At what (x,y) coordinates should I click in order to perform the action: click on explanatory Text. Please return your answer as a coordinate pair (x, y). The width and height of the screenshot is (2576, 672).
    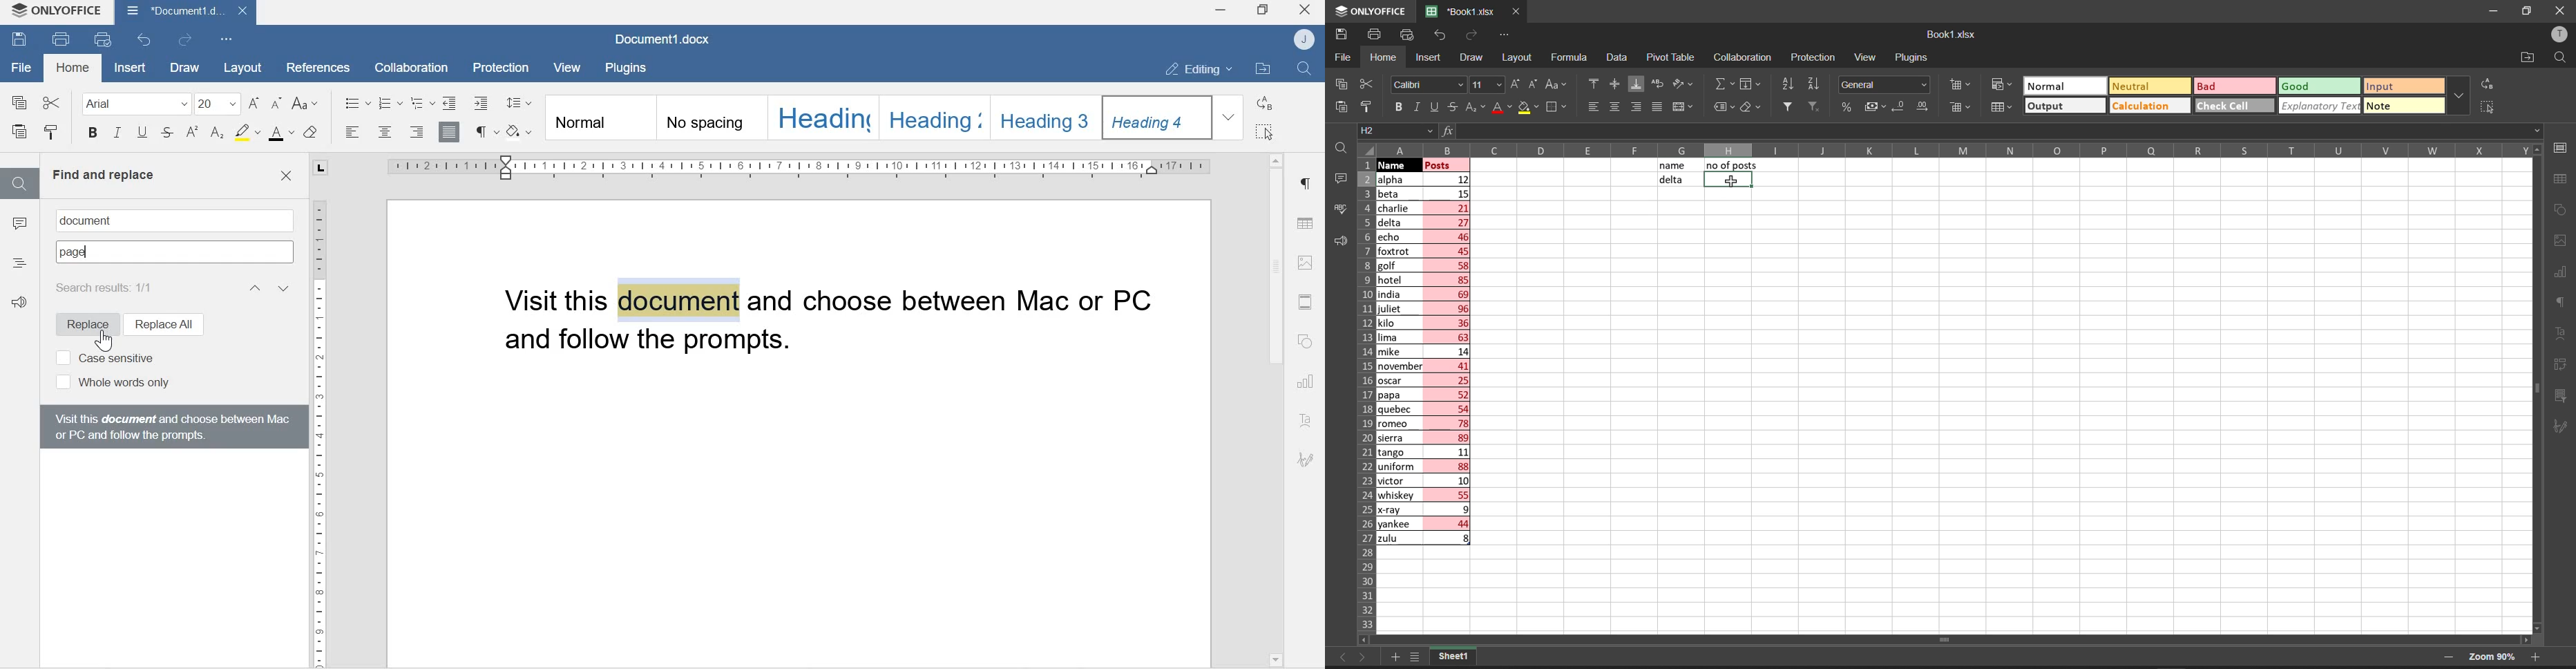
    Looking at the image, I should click on (2318, 106).